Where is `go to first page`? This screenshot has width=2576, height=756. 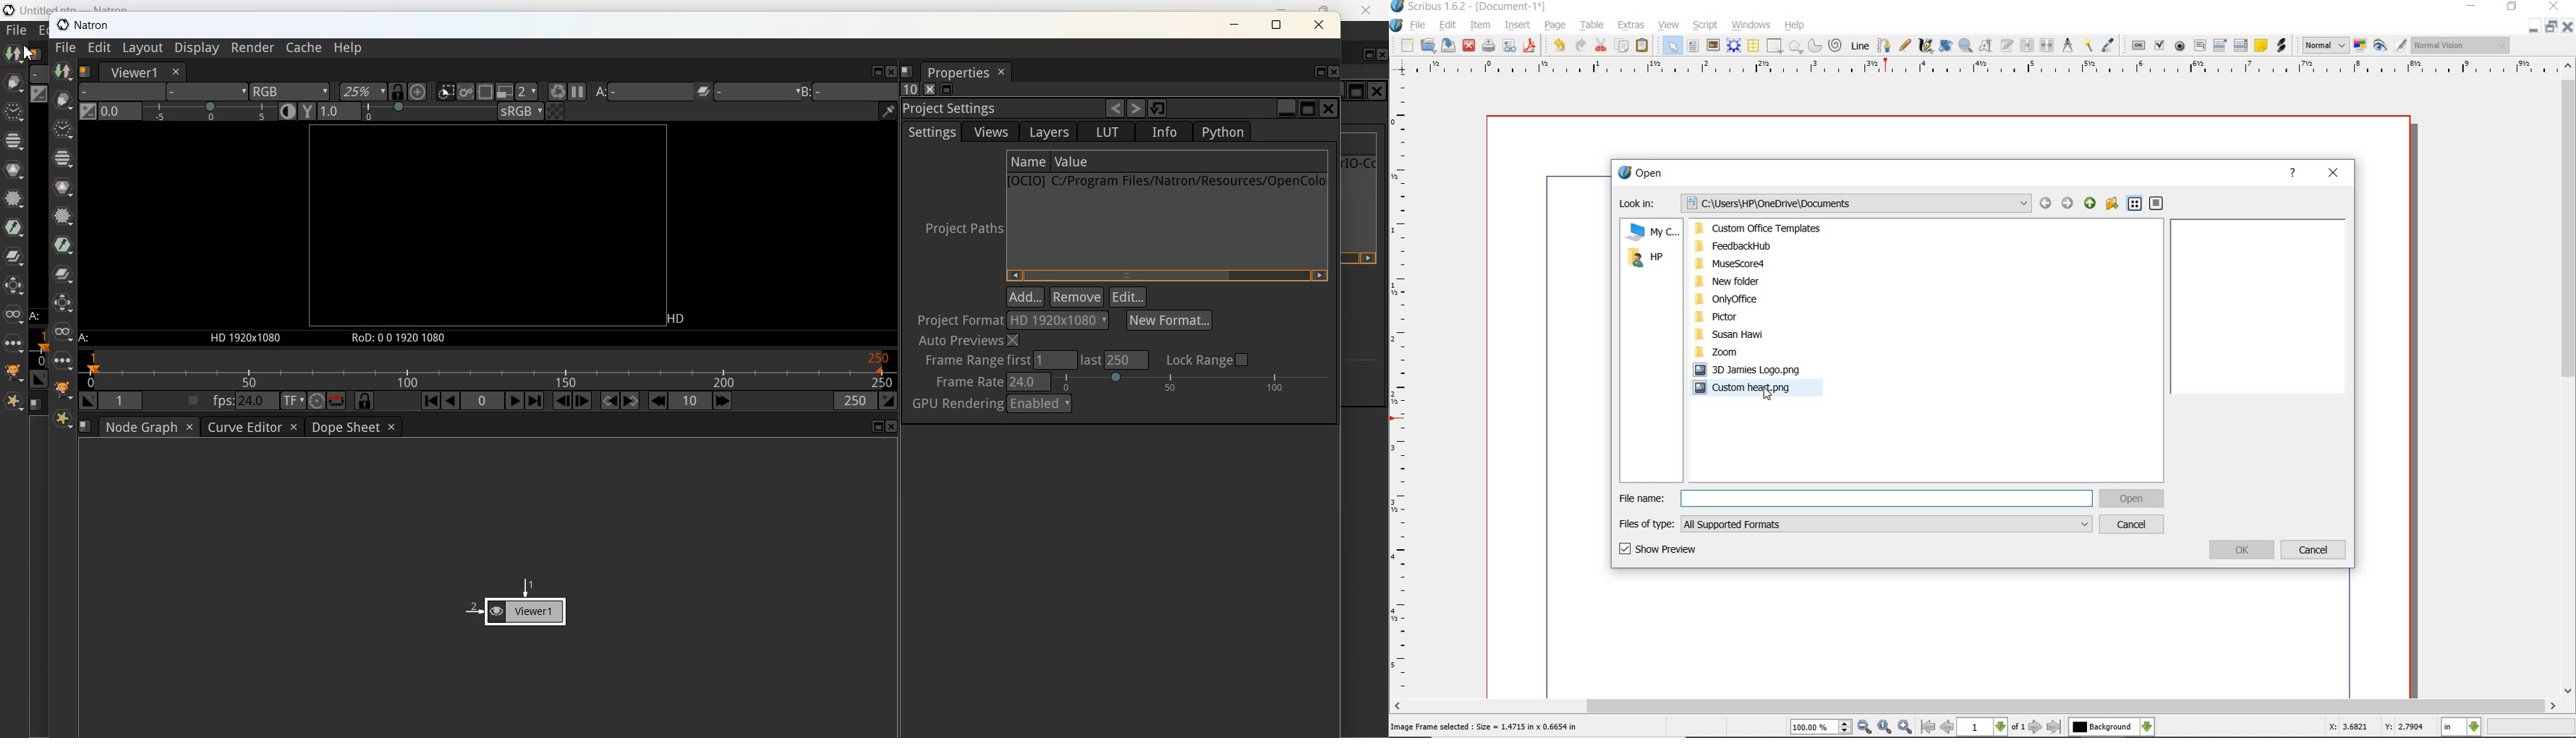 go to first page is located at coordinates (1927, 727).